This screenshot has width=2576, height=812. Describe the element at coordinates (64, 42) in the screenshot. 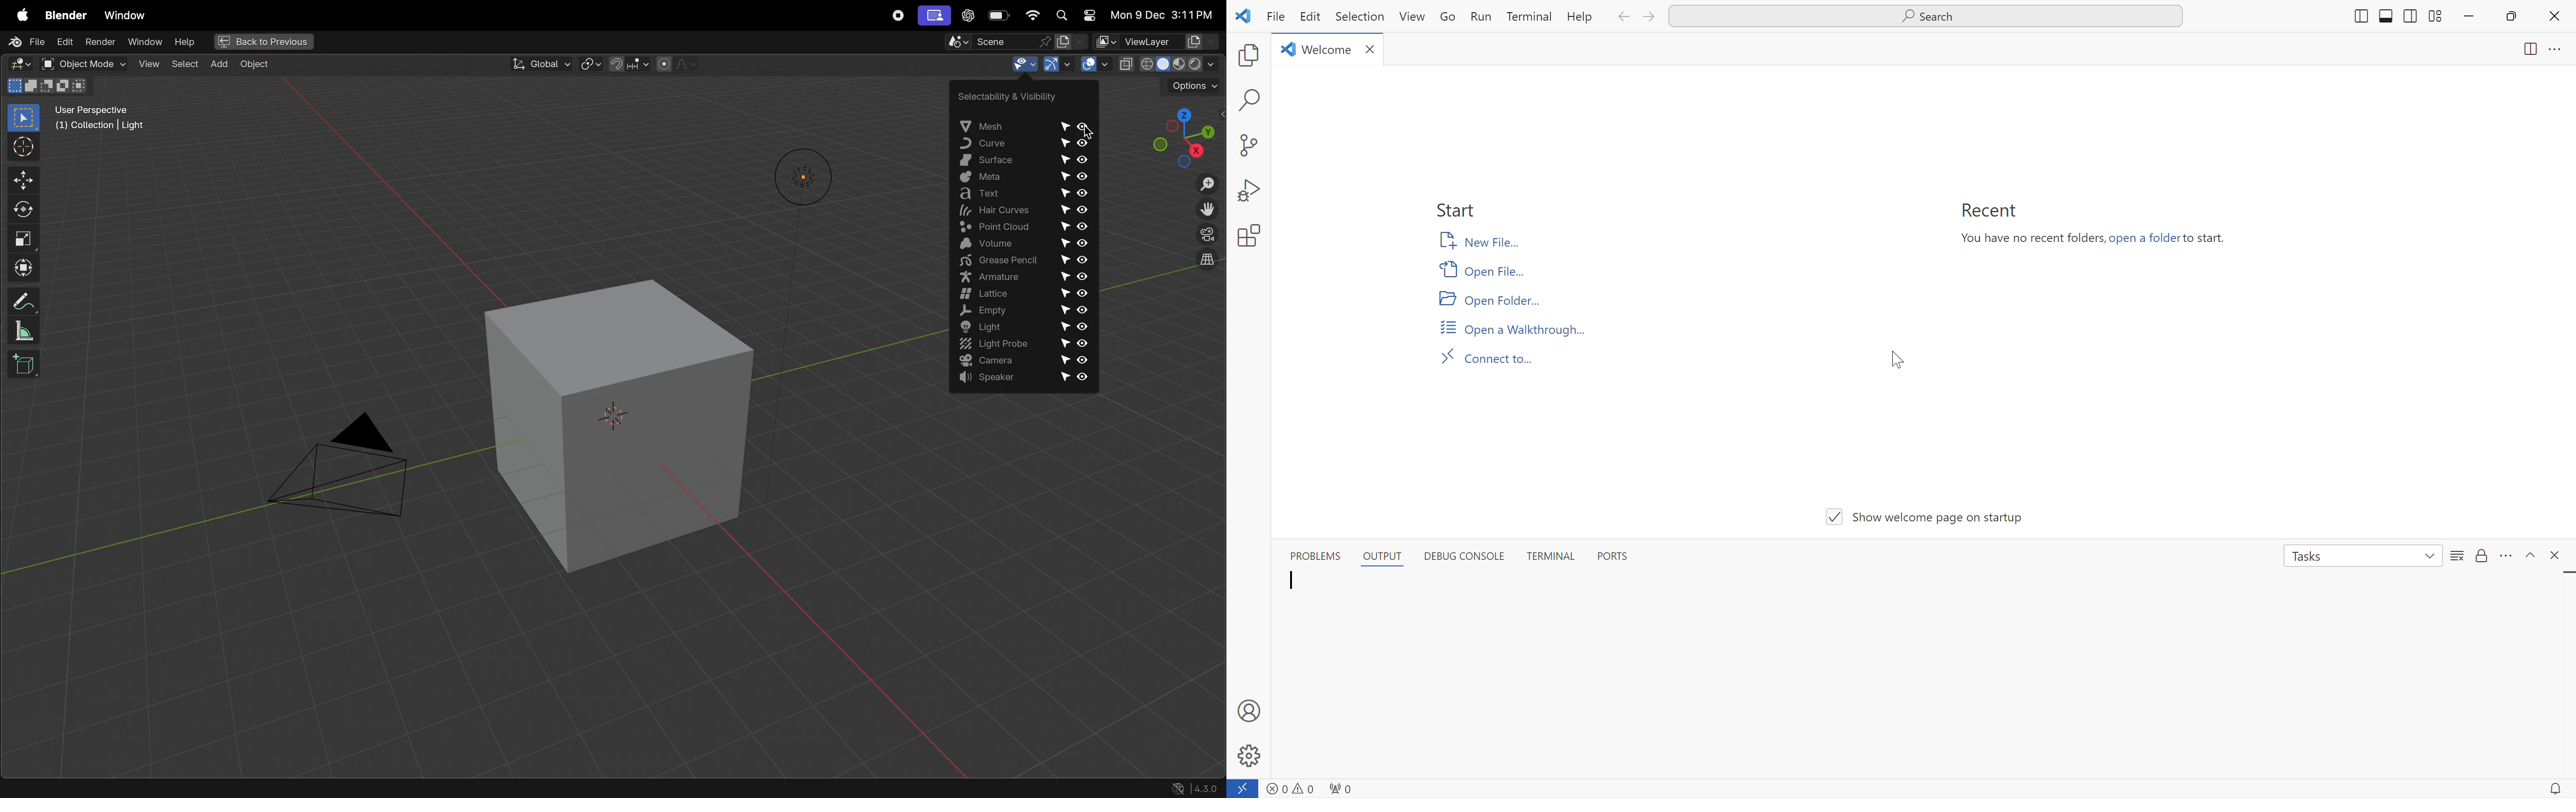

I see `edit` at that location.